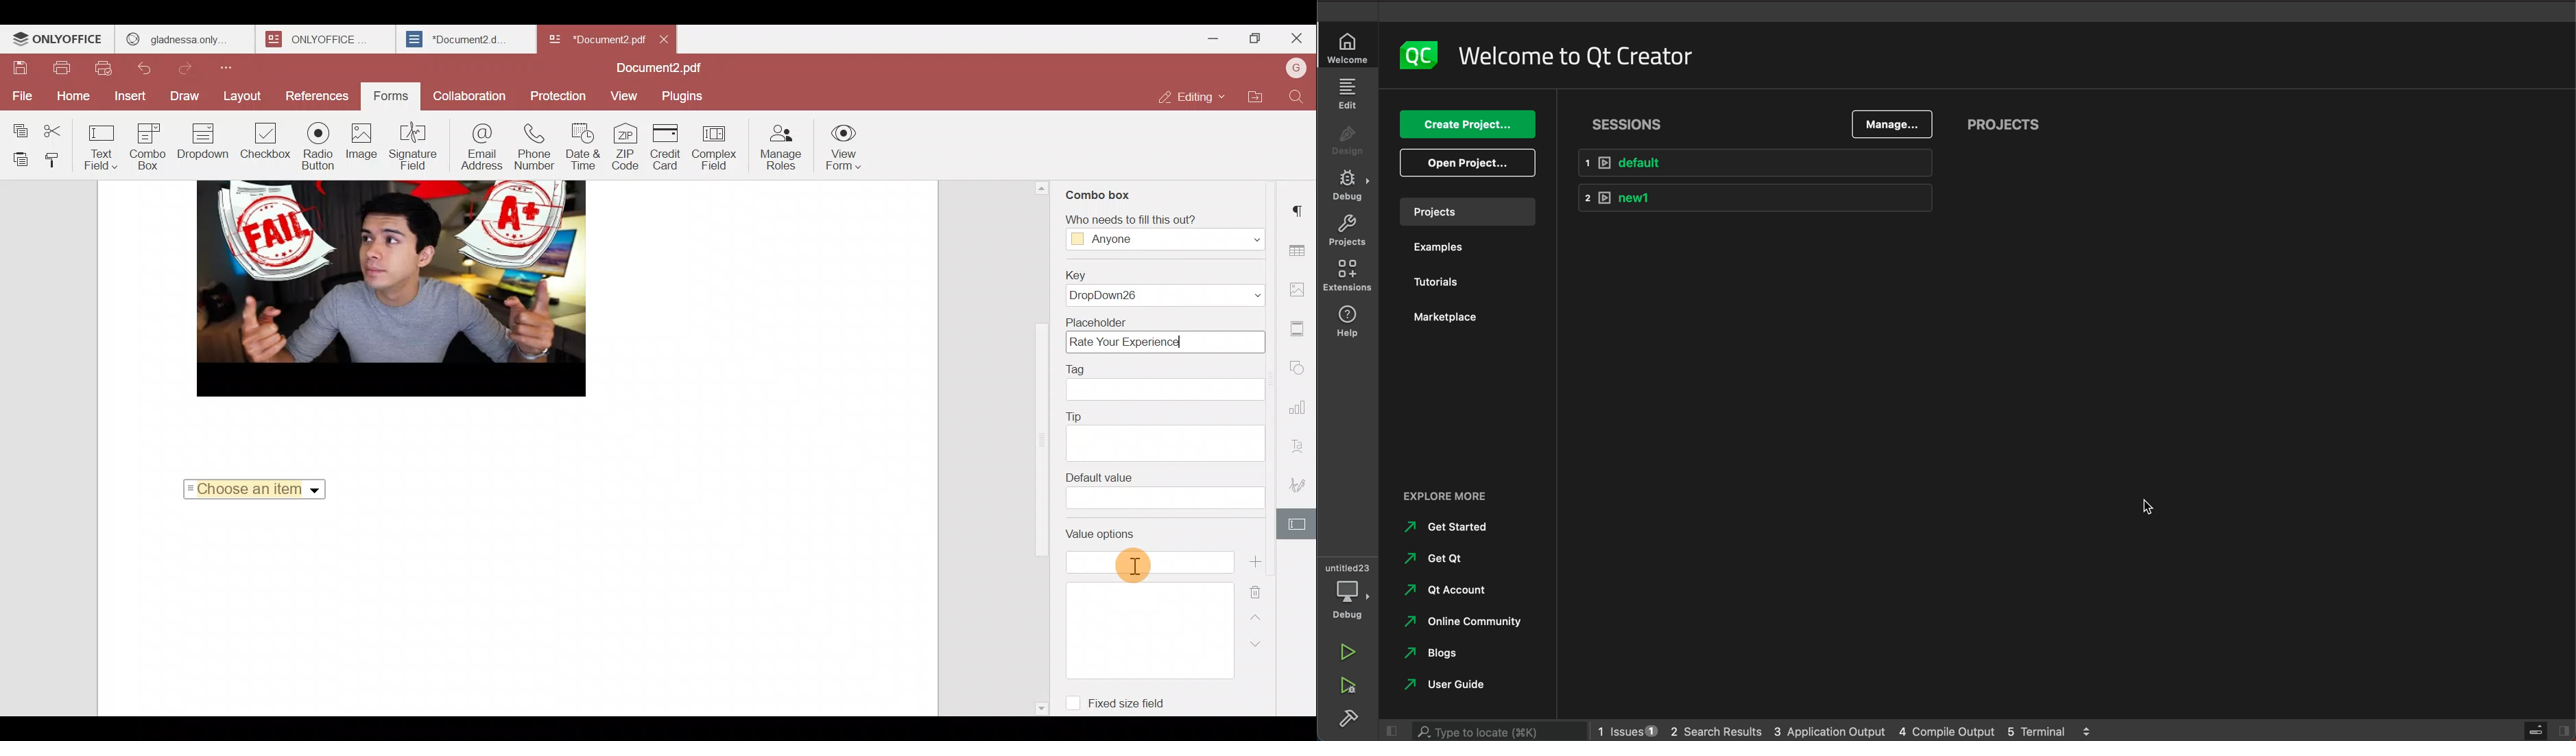  What do you see at coordinates (626, 148) in the screenshot?
I see `ZIP code` at bounding box center [626, 148].